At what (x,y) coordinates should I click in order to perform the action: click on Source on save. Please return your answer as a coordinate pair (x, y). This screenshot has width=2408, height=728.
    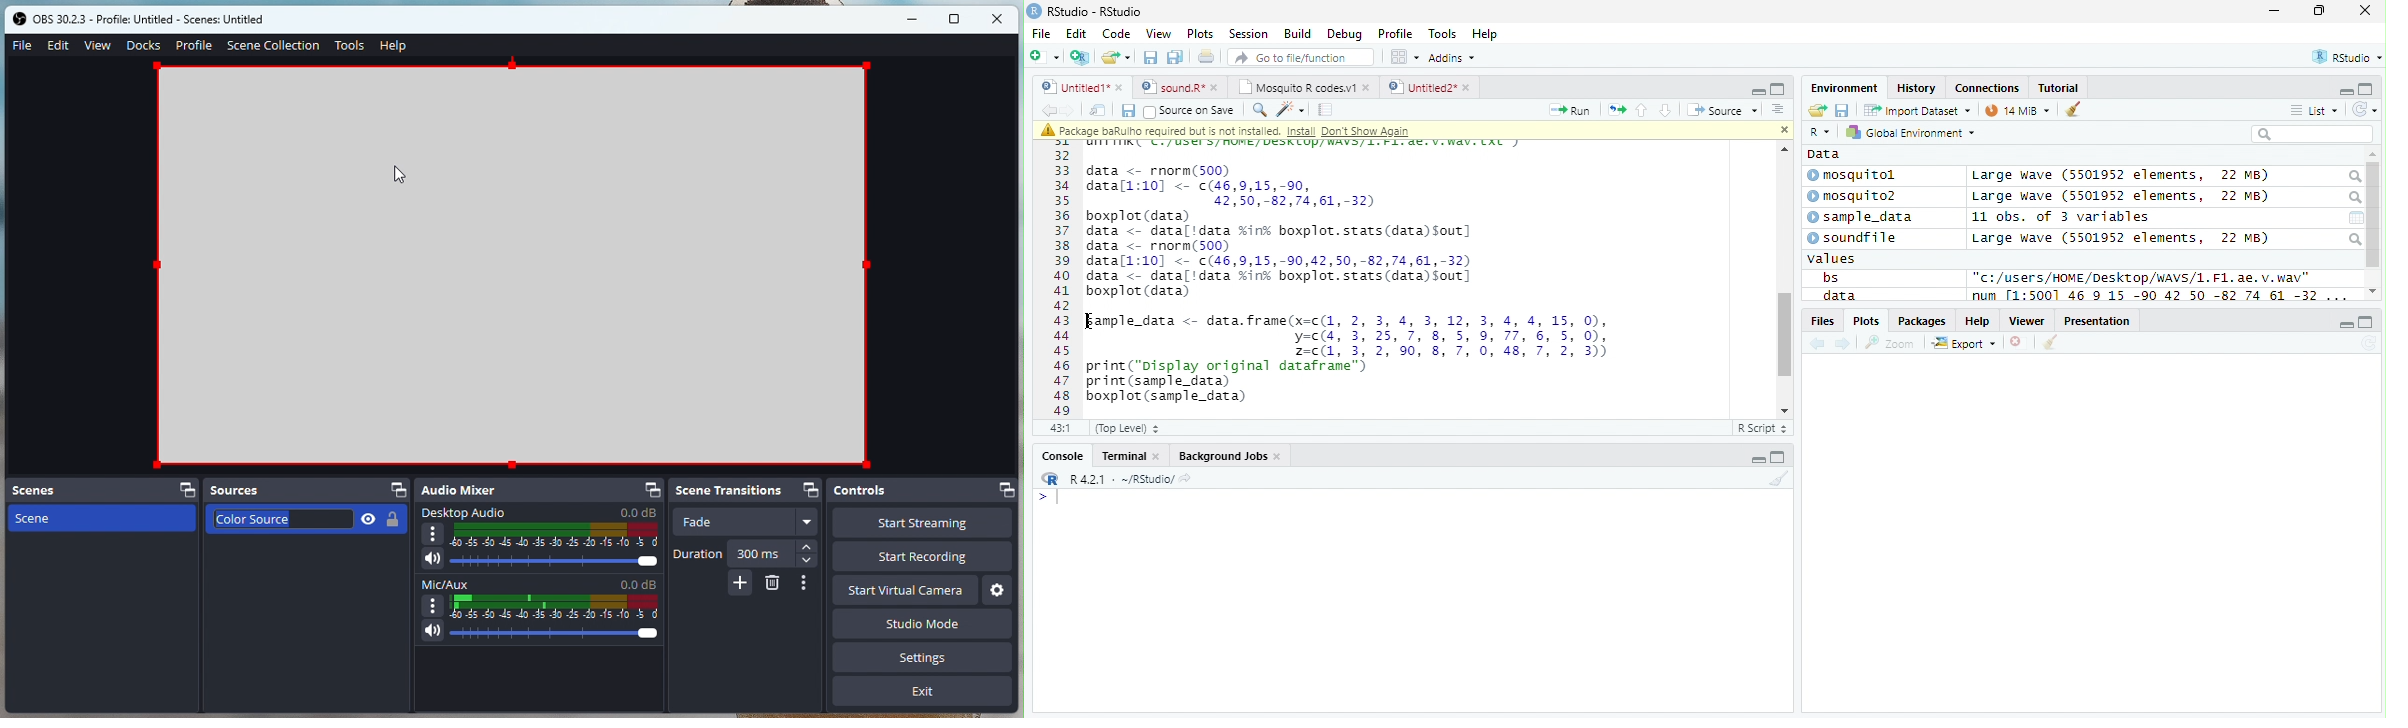
    Looking at the image, I should click on (1189, 112).